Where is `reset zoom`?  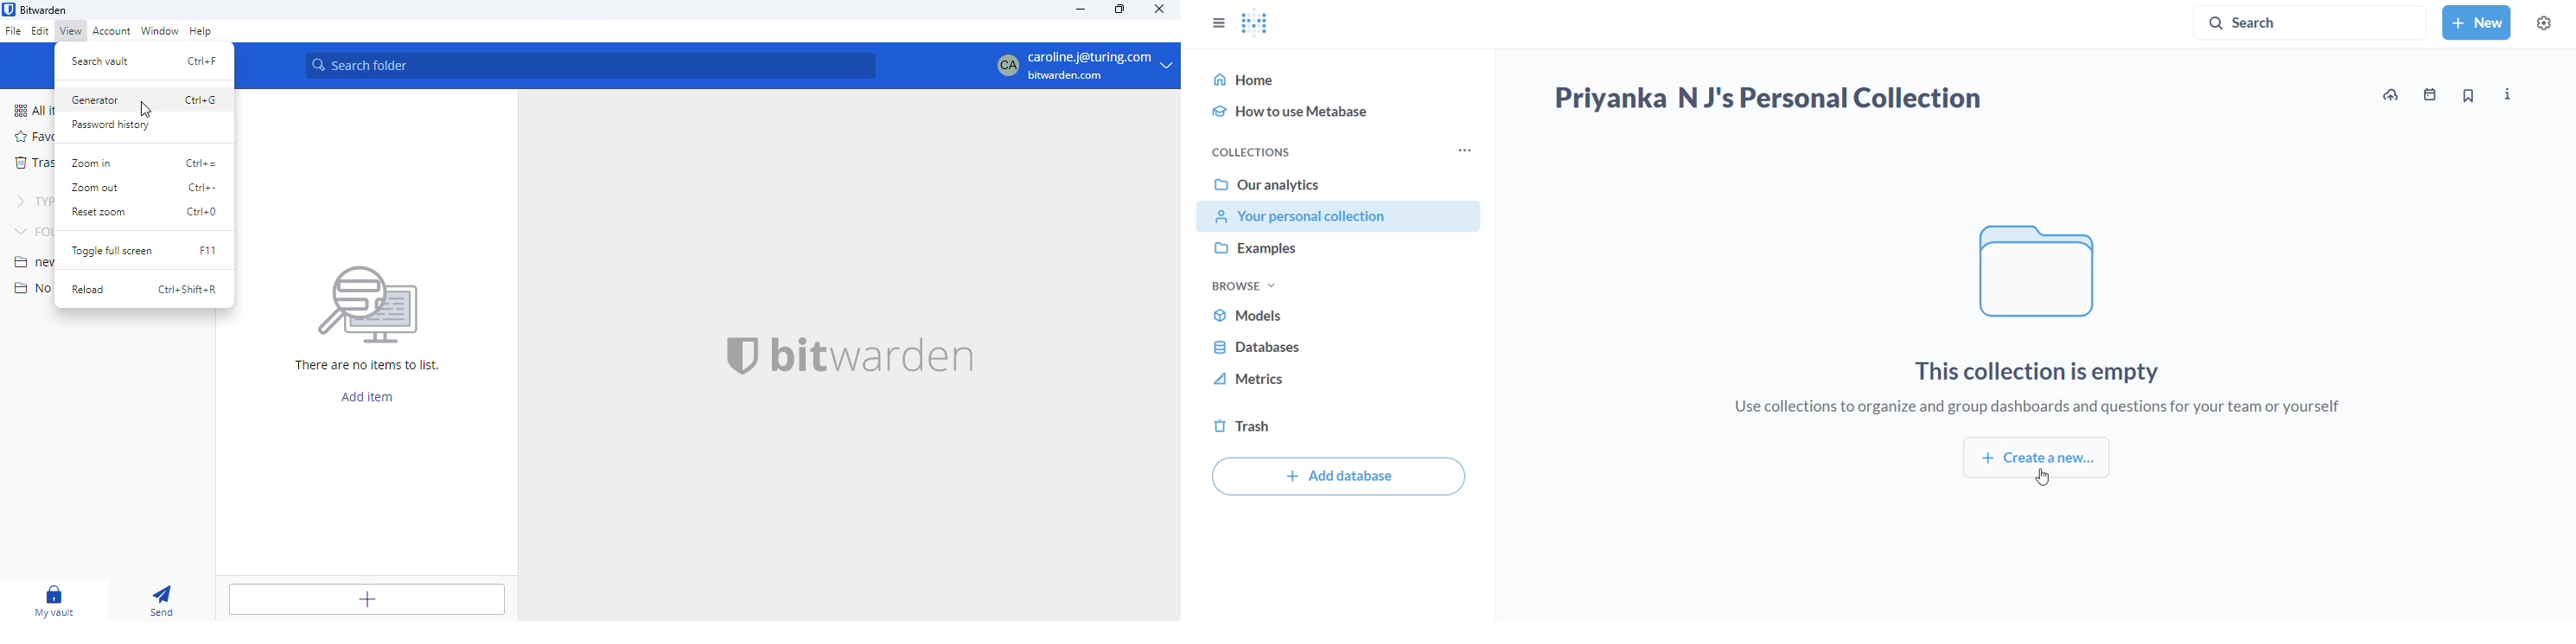
reset zoom is located at coordinates (99, 213).